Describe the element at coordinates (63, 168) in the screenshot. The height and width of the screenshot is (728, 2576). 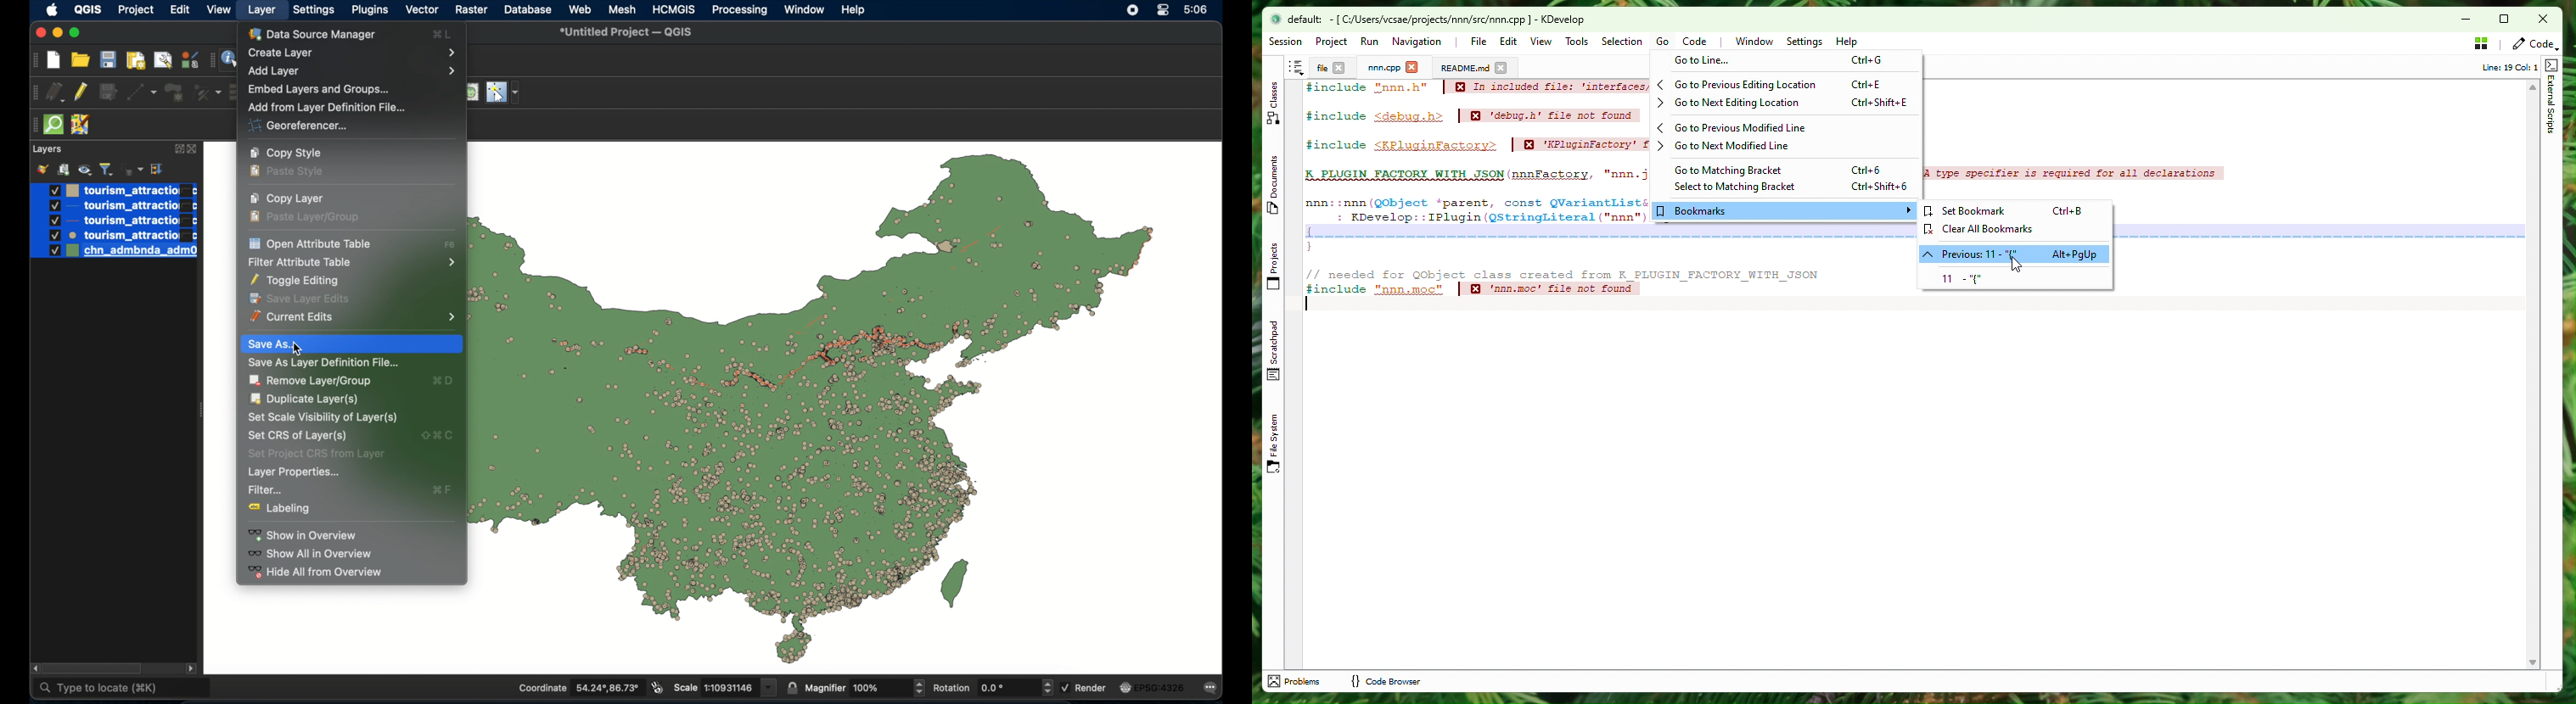
I see `add group` at that location.